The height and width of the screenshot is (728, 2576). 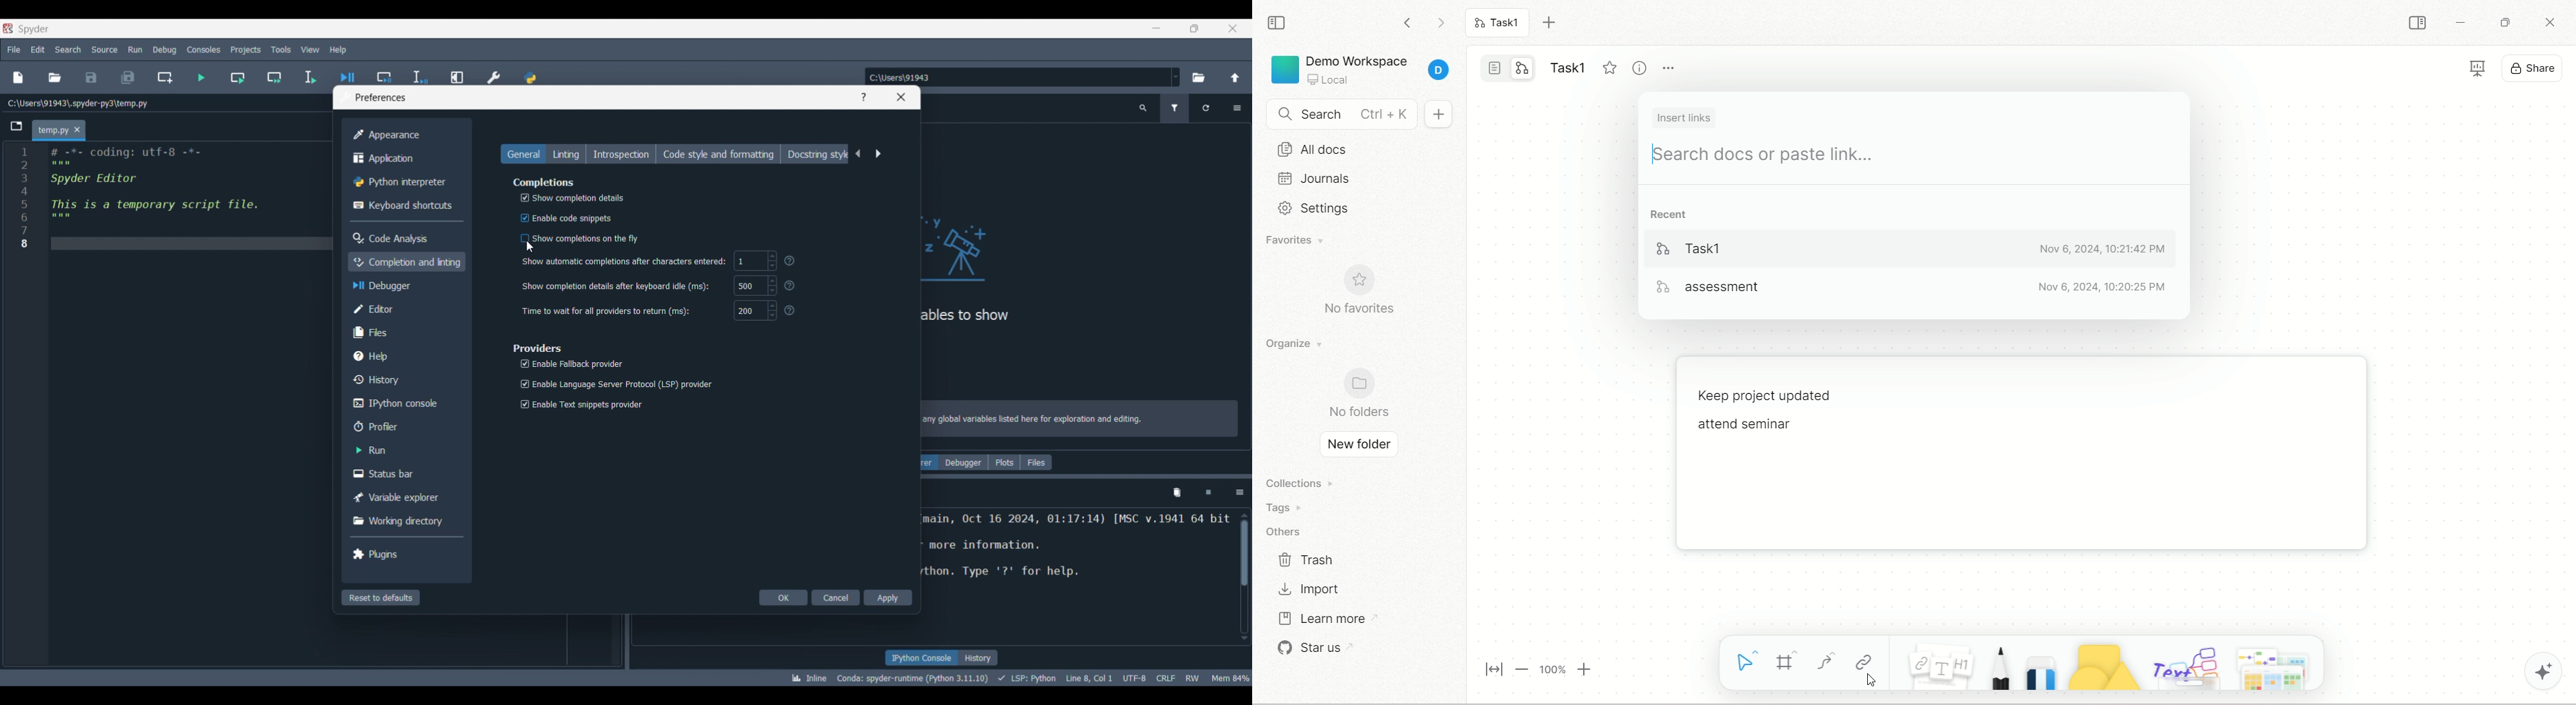 What do you see at coordinates (403, 135) in the screenshot?
I see `Appearance` at bounding box center [403, 135].